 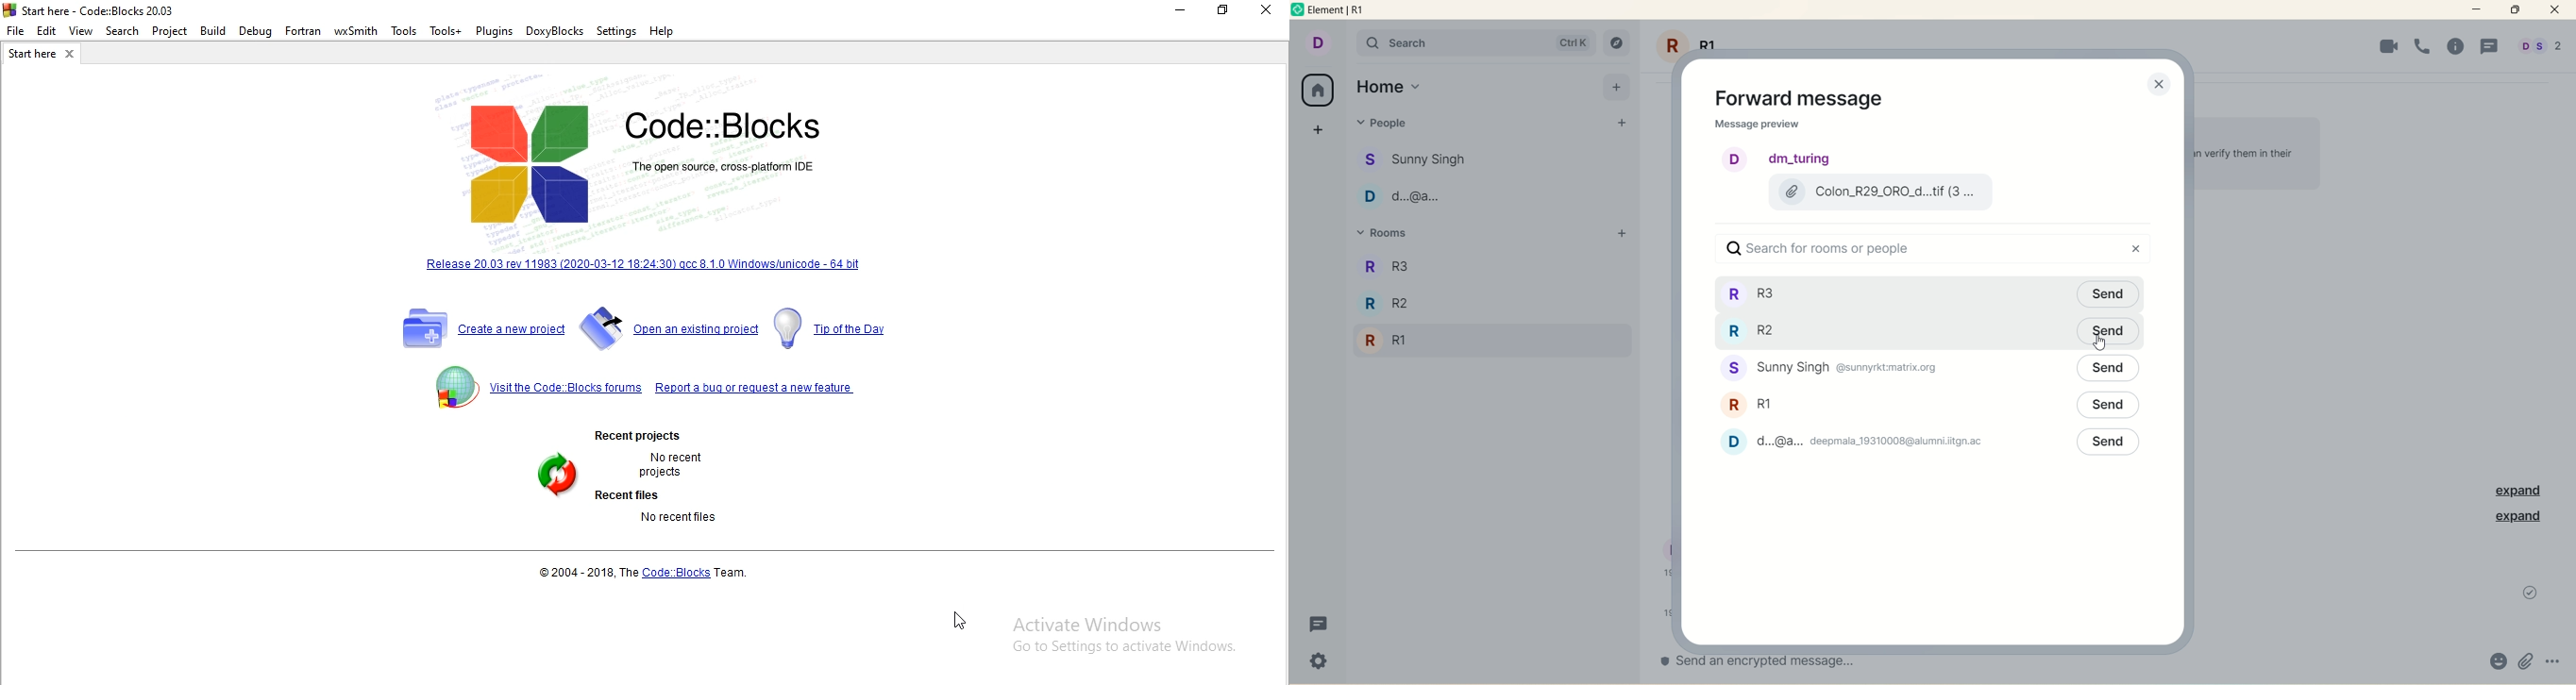 What do you see at coordinates (787, 327) in the screenshot?
I see `logo` at bounding box center [787, 327].